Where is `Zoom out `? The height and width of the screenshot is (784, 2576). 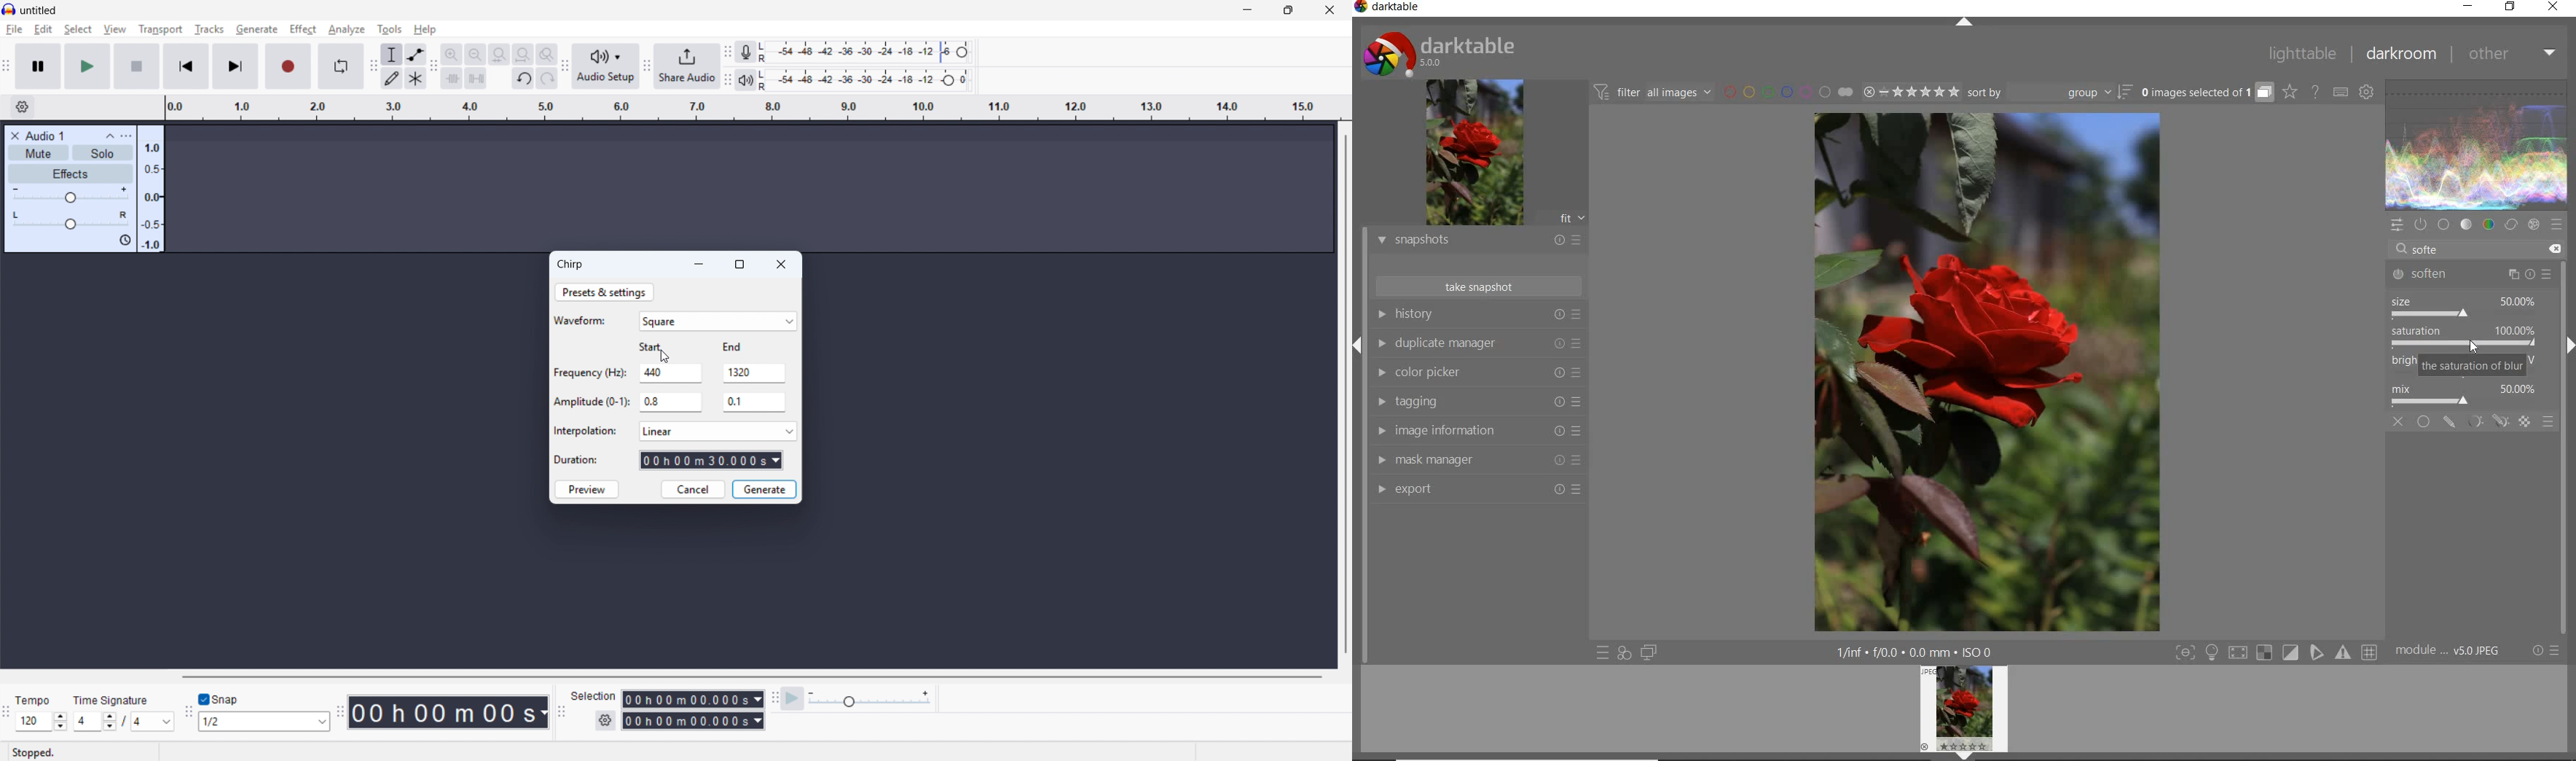 Zoom out  is located at coordinates (475, 54).